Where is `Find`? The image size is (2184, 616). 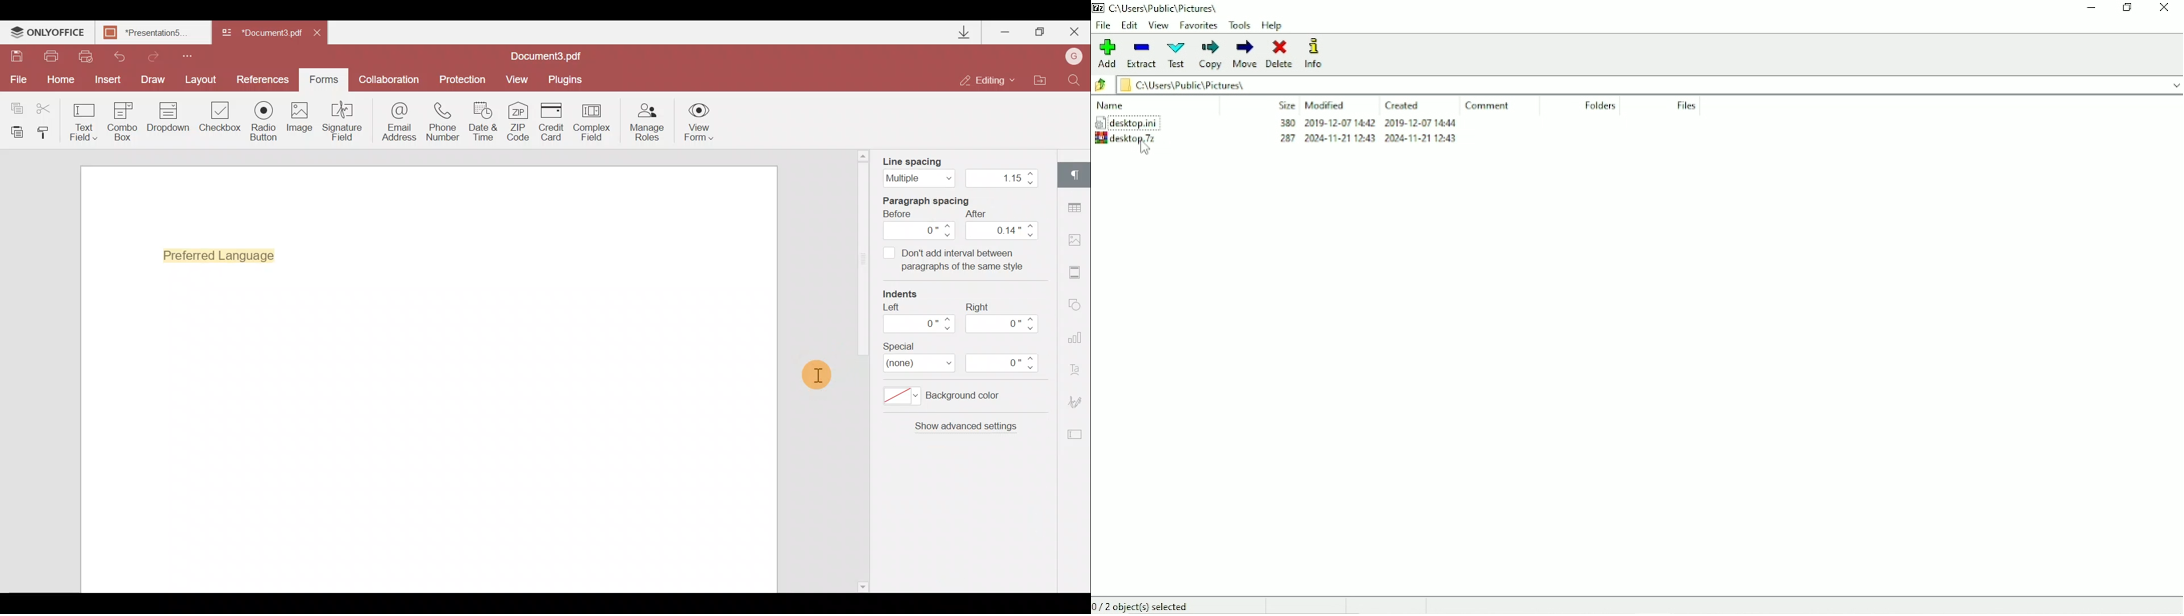 Find is located at coordinates (1075, 79).